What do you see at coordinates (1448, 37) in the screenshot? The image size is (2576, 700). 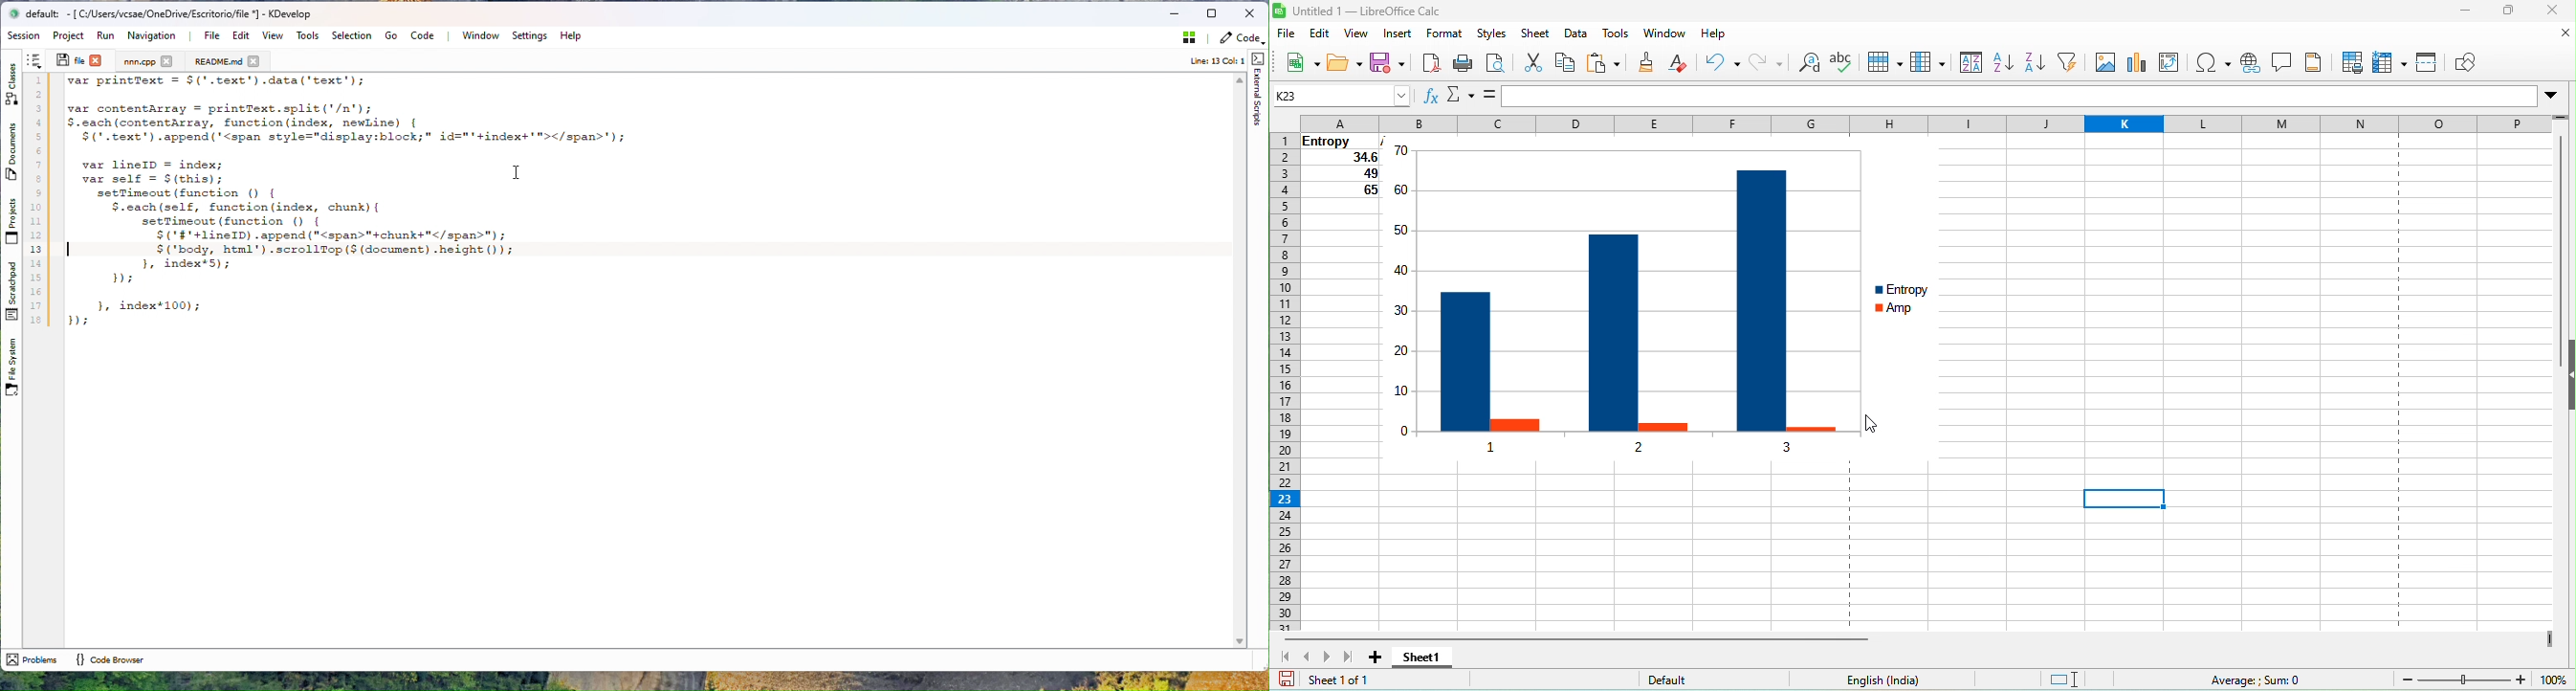 I see `format` at bounding box center [1448, 37].